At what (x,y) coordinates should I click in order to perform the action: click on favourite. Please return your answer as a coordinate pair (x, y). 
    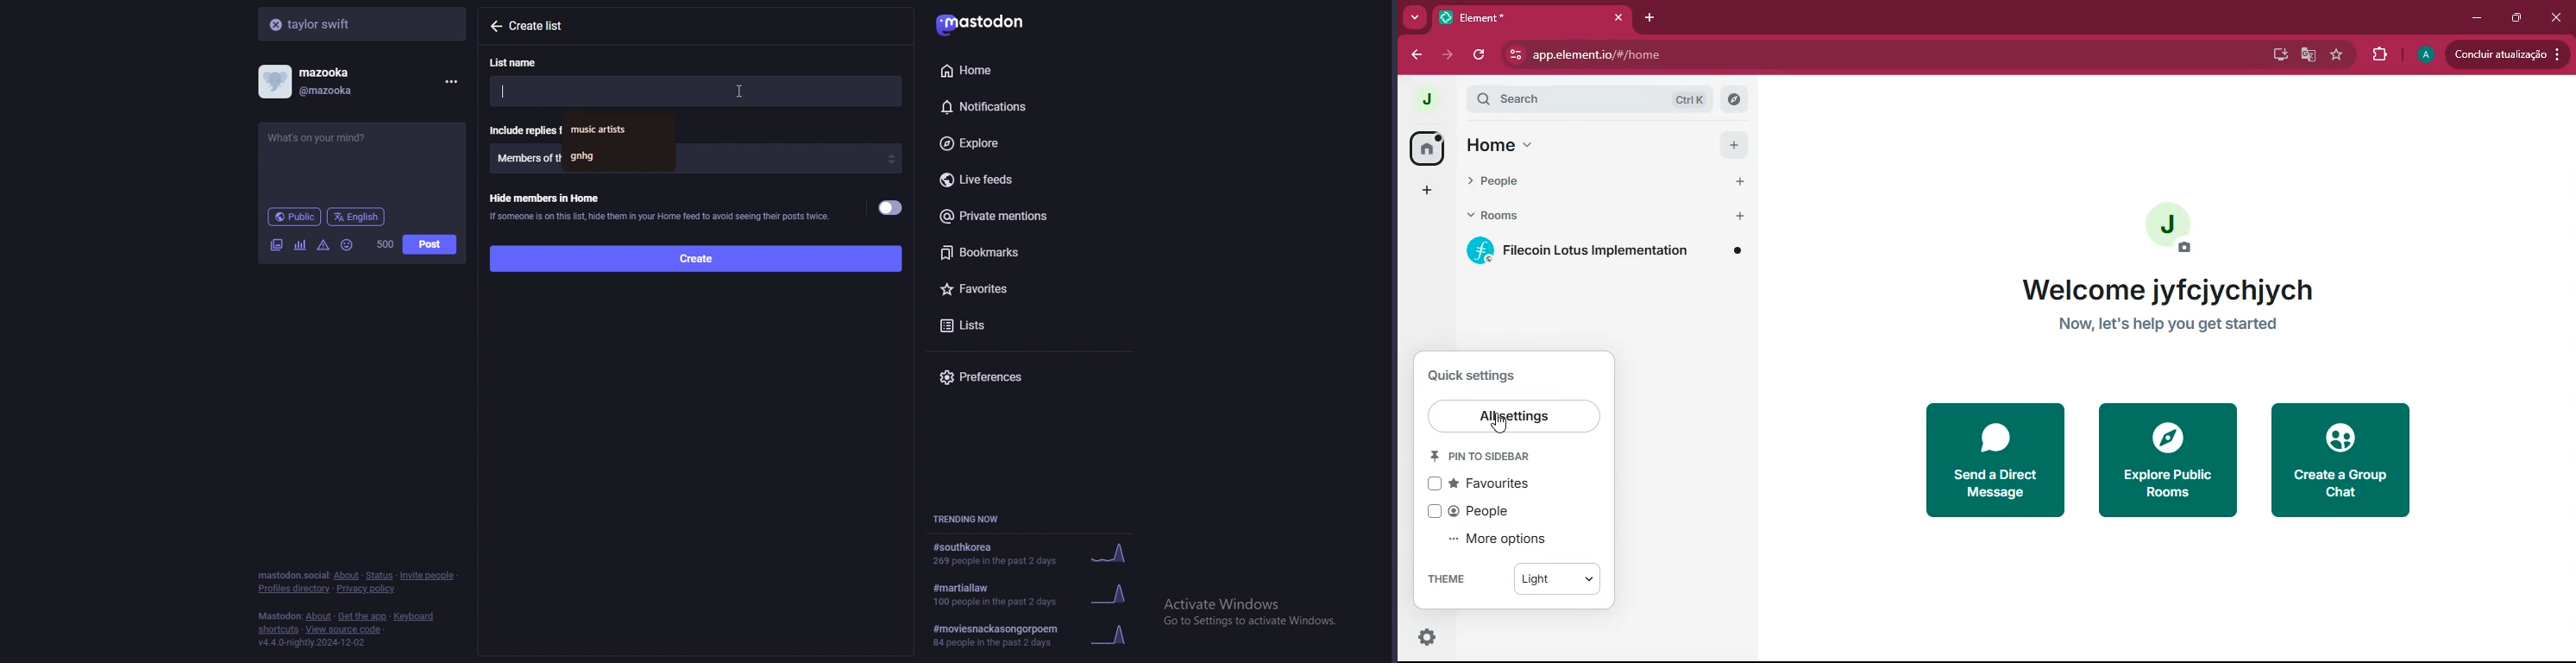
    Looking at the image, I should click on (2337, 55).